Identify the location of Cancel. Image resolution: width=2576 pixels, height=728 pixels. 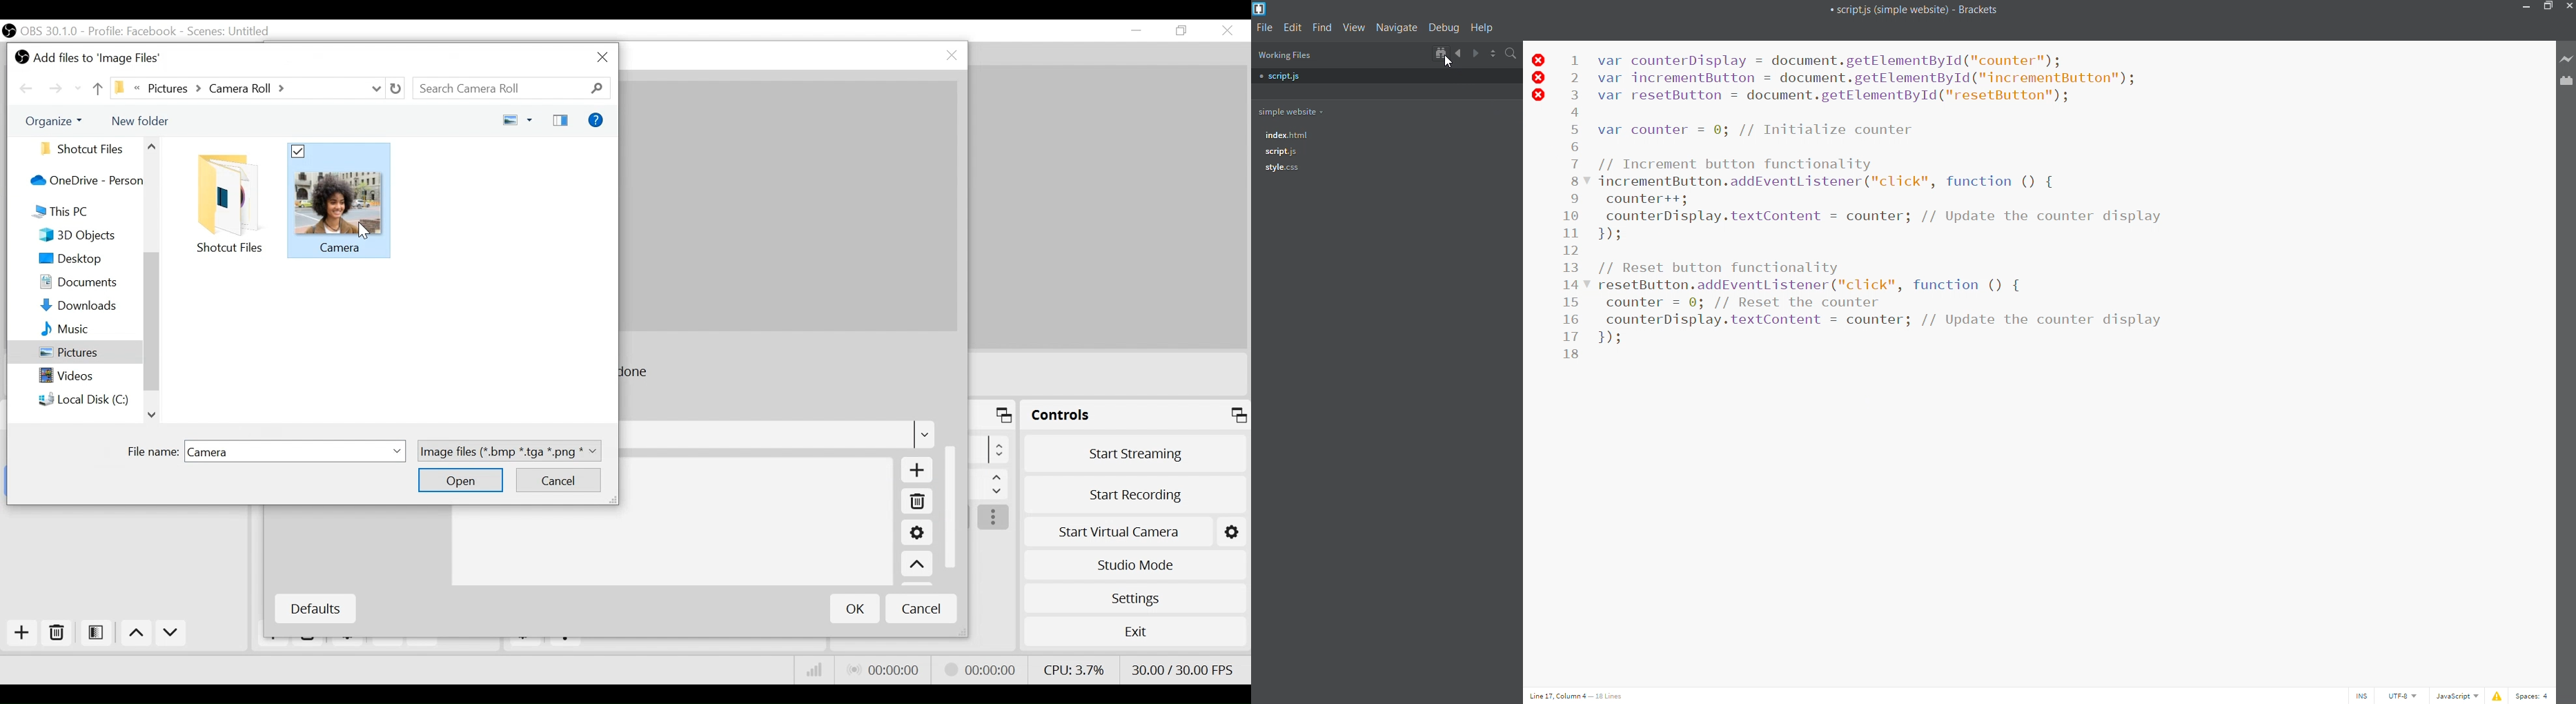
(922, 608).